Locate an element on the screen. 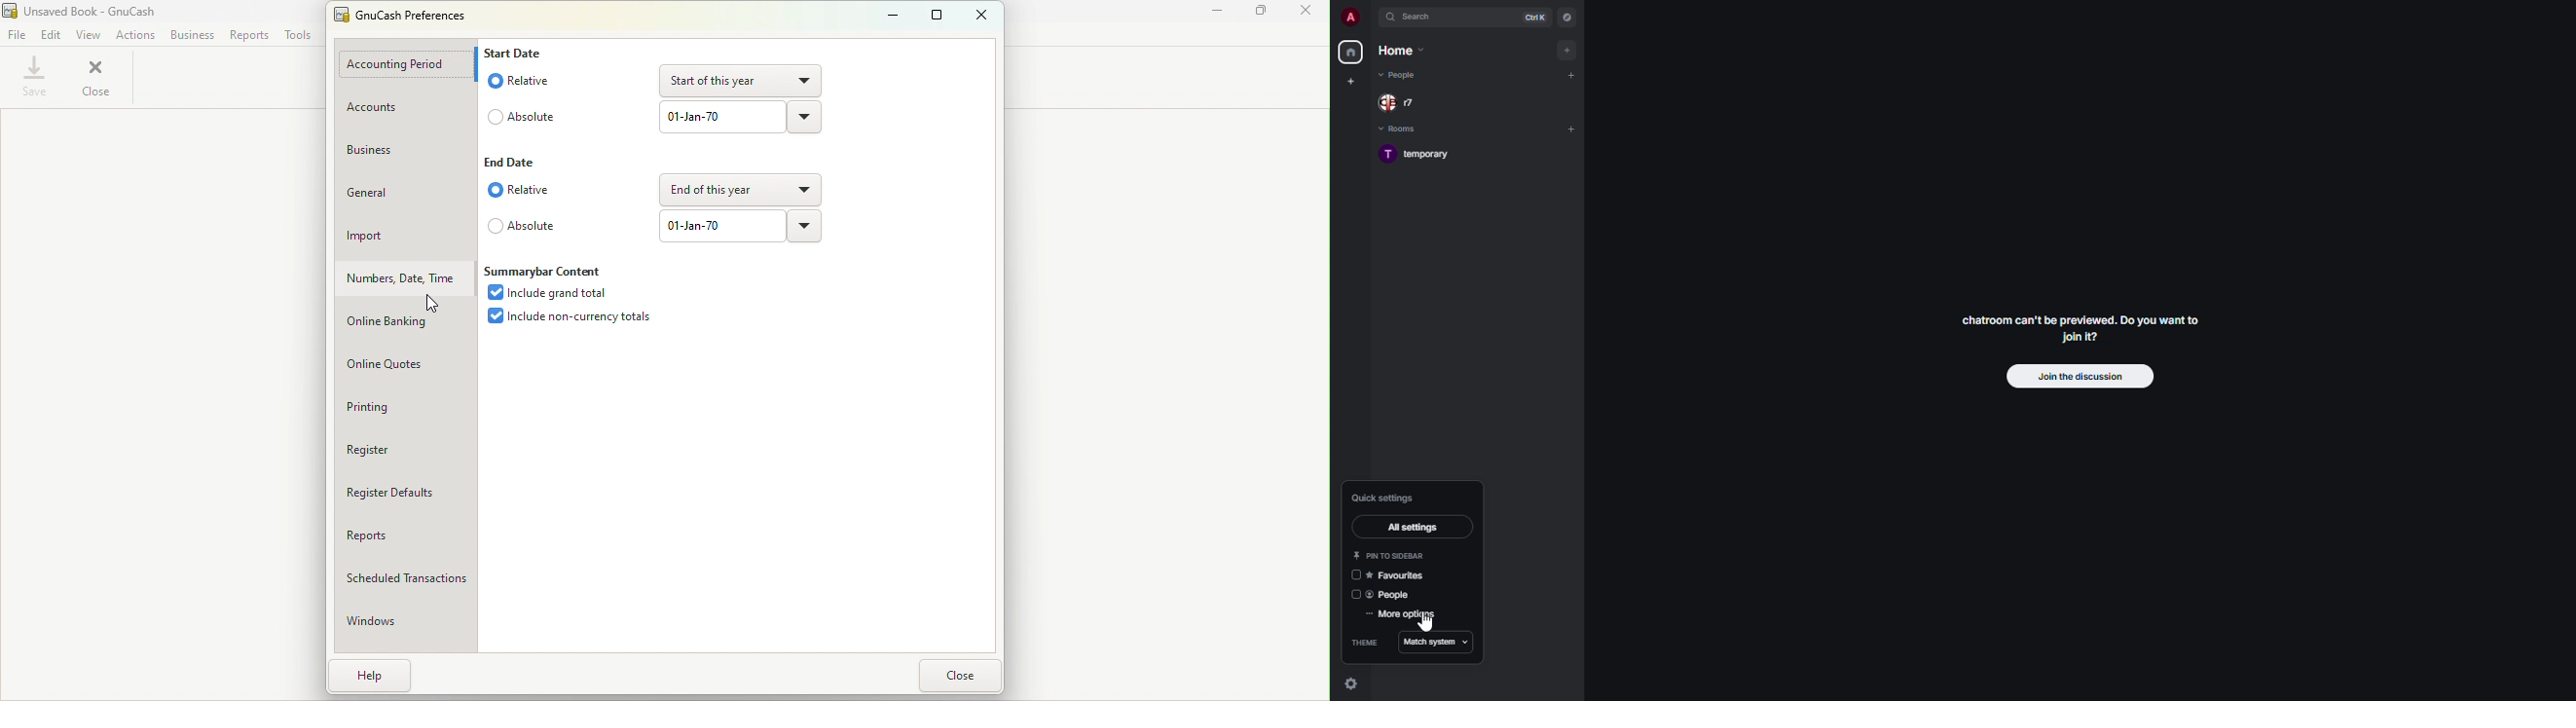 The width and height of the screenshot is (2576, 728). Windows is located at coordinates (375, 621).